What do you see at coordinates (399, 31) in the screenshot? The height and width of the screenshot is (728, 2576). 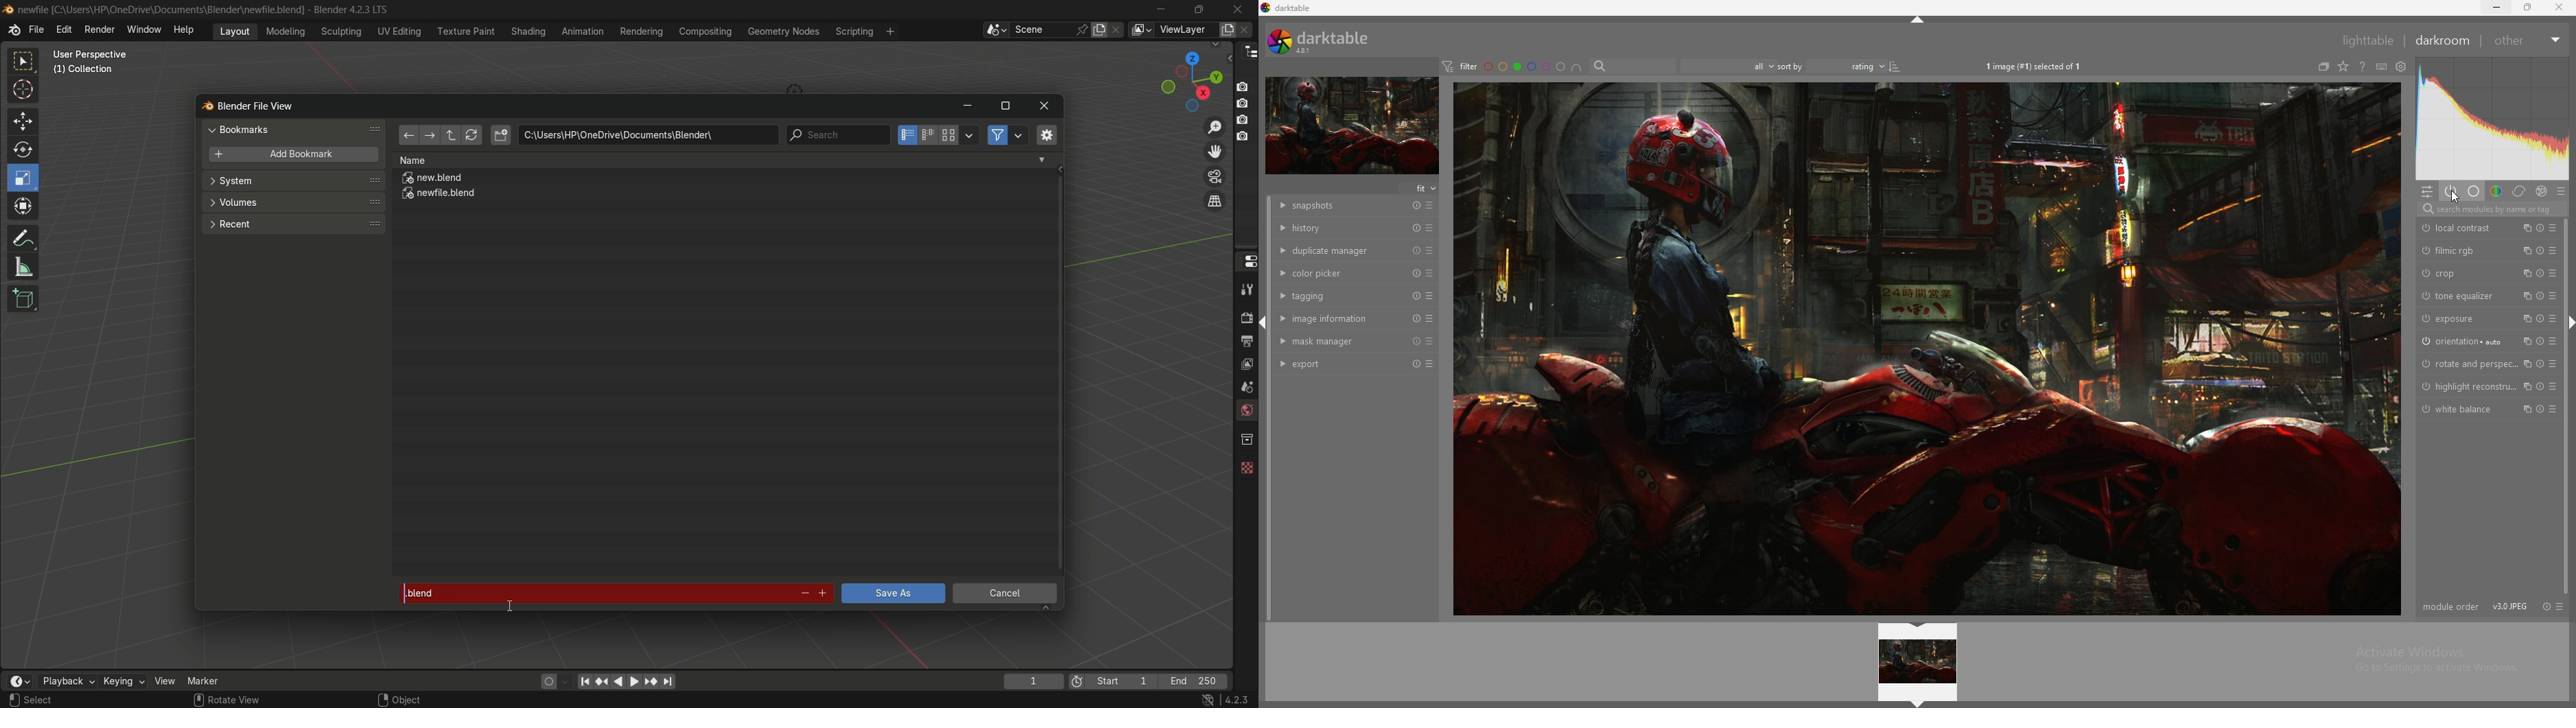 I see `uv editing menu` at bounding box center [399, 31].